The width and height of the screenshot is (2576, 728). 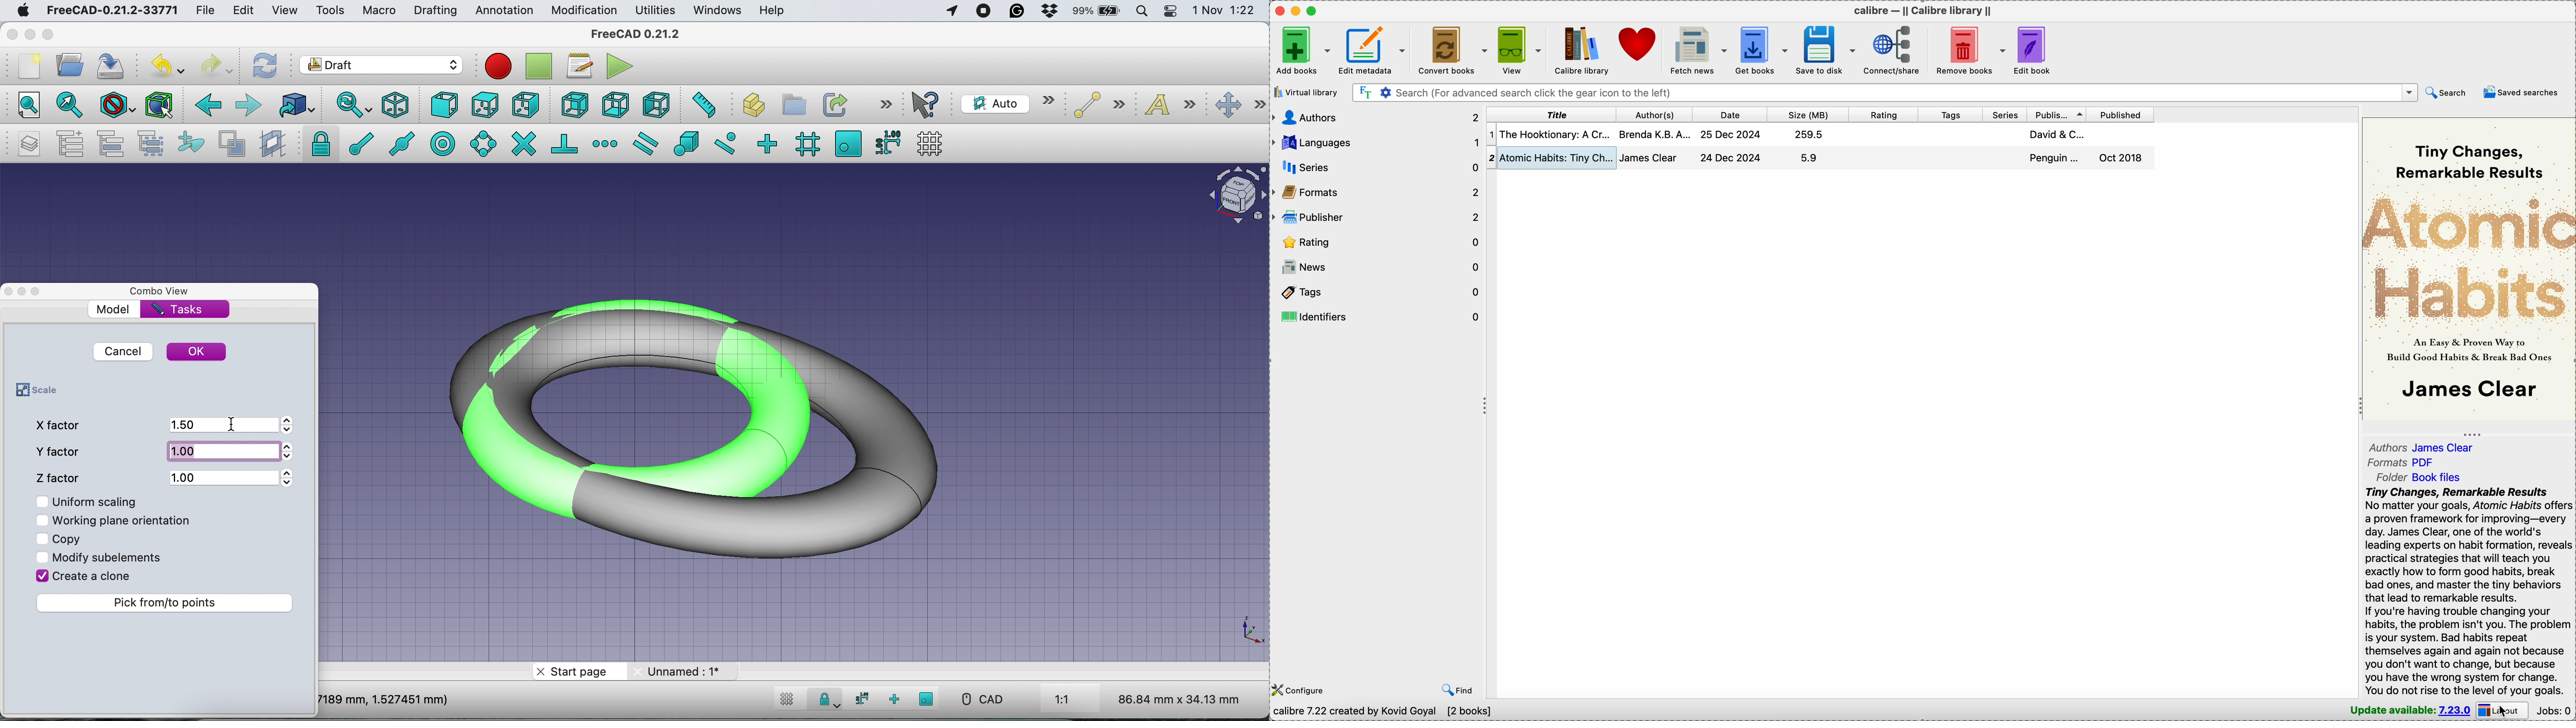 I want to click on execute macros, so click(x=620, y=66).